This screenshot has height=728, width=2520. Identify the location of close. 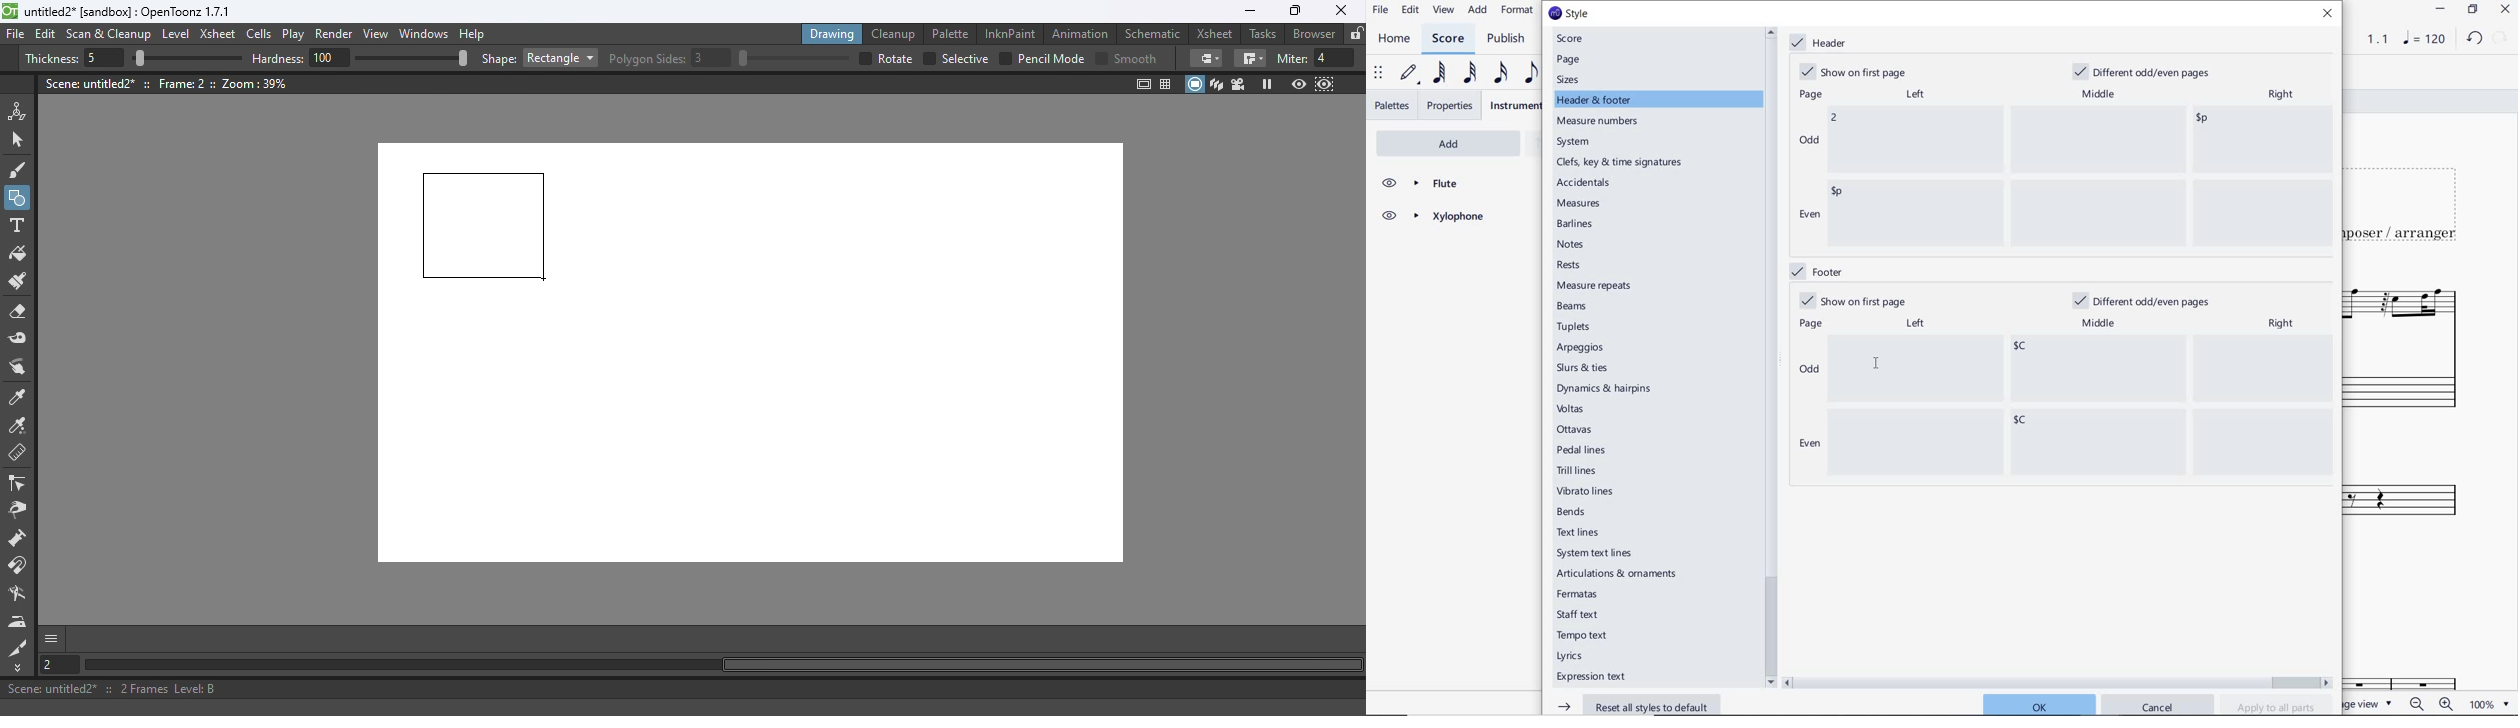
(2331, 15).